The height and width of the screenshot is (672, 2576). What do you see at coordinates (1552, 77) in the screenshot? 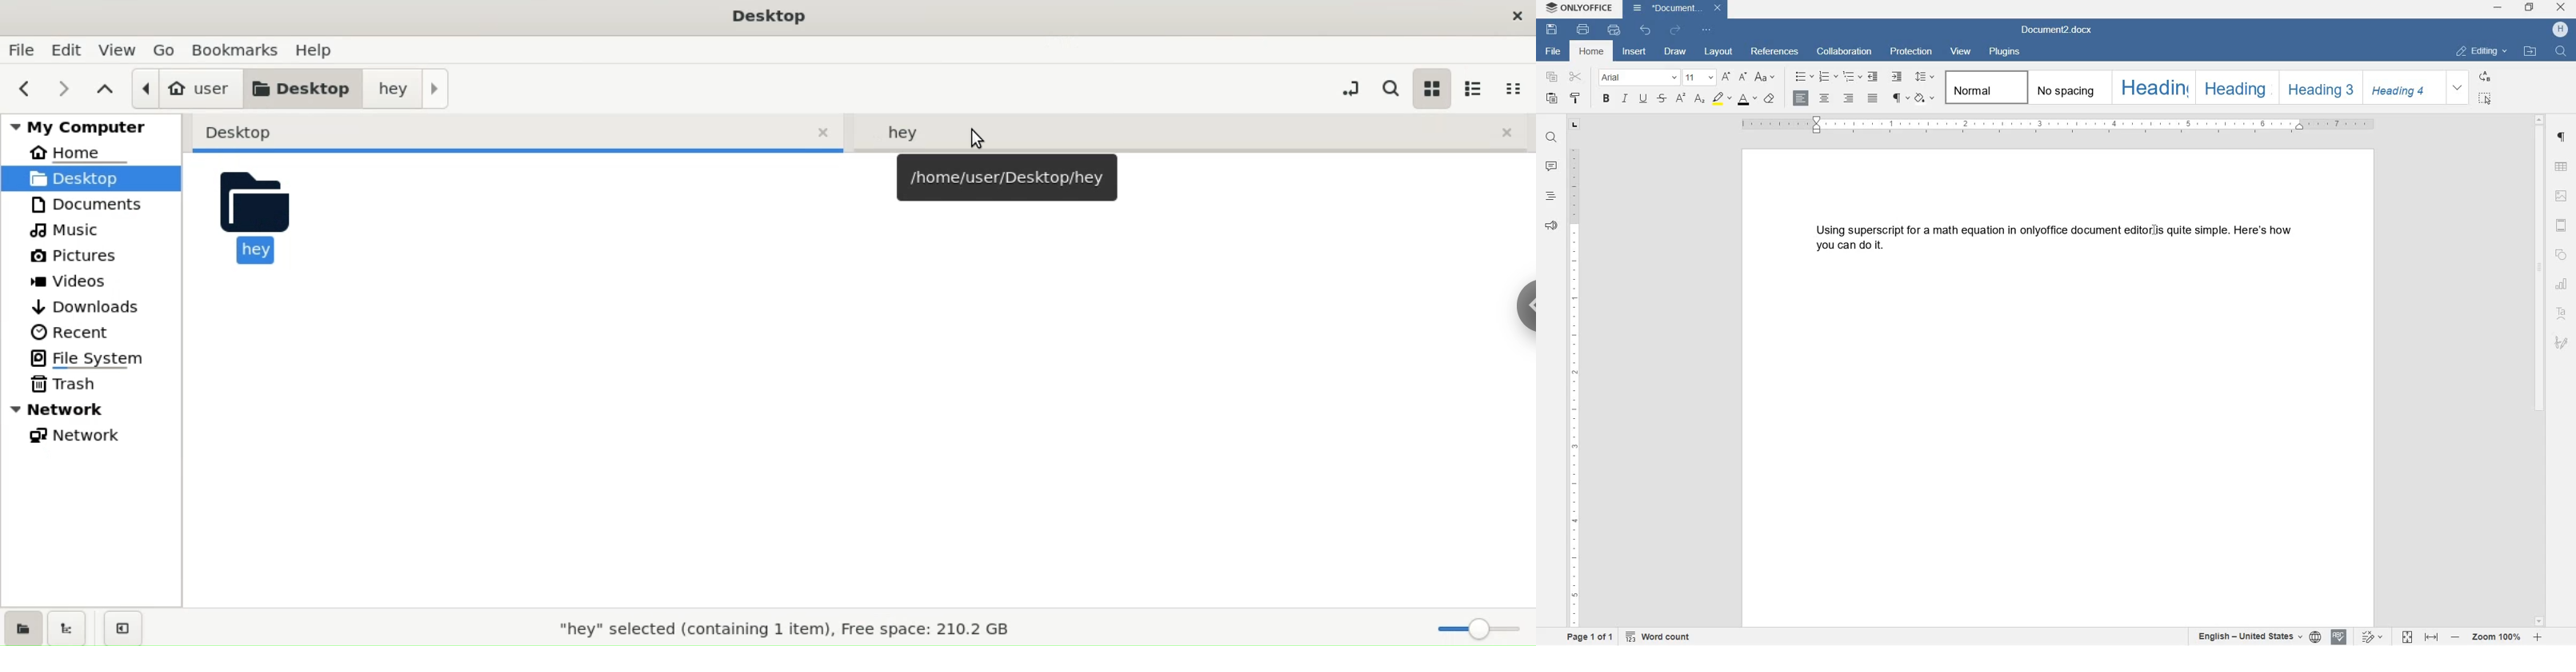
I see `copy` at bounding box center [1552, 77].